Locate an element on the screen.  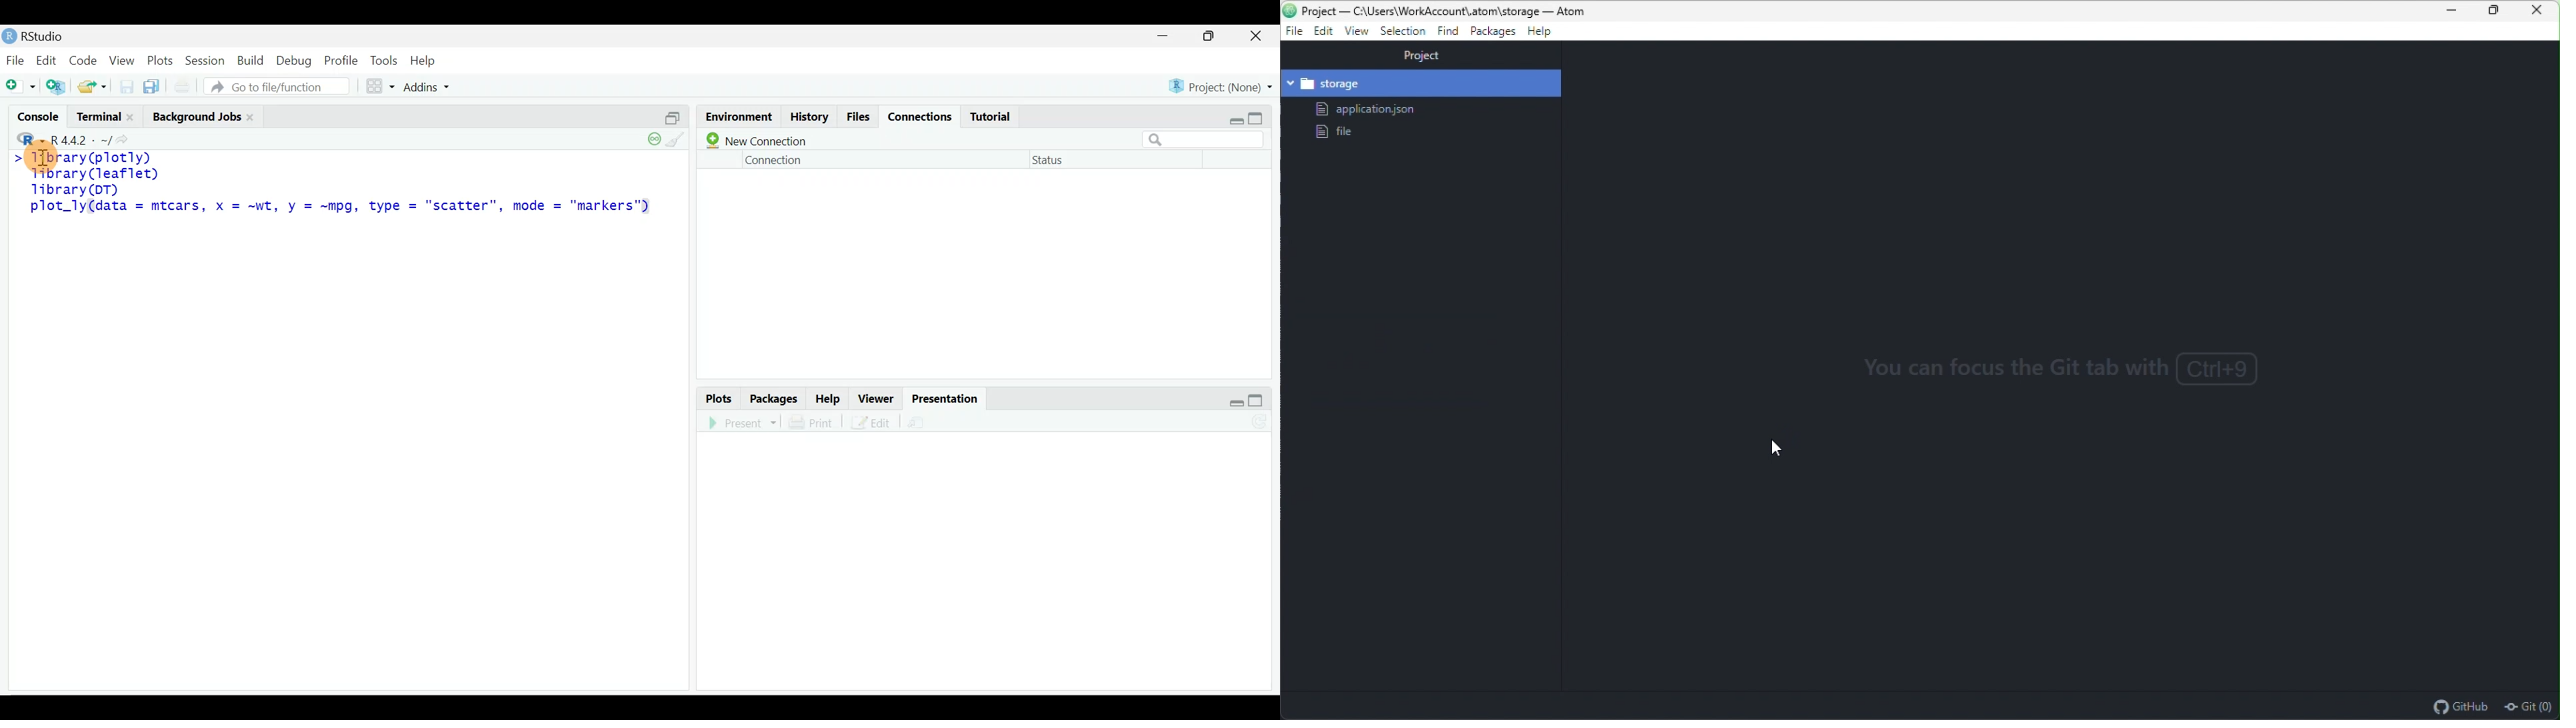
git is located at coordinates (2531, 708).